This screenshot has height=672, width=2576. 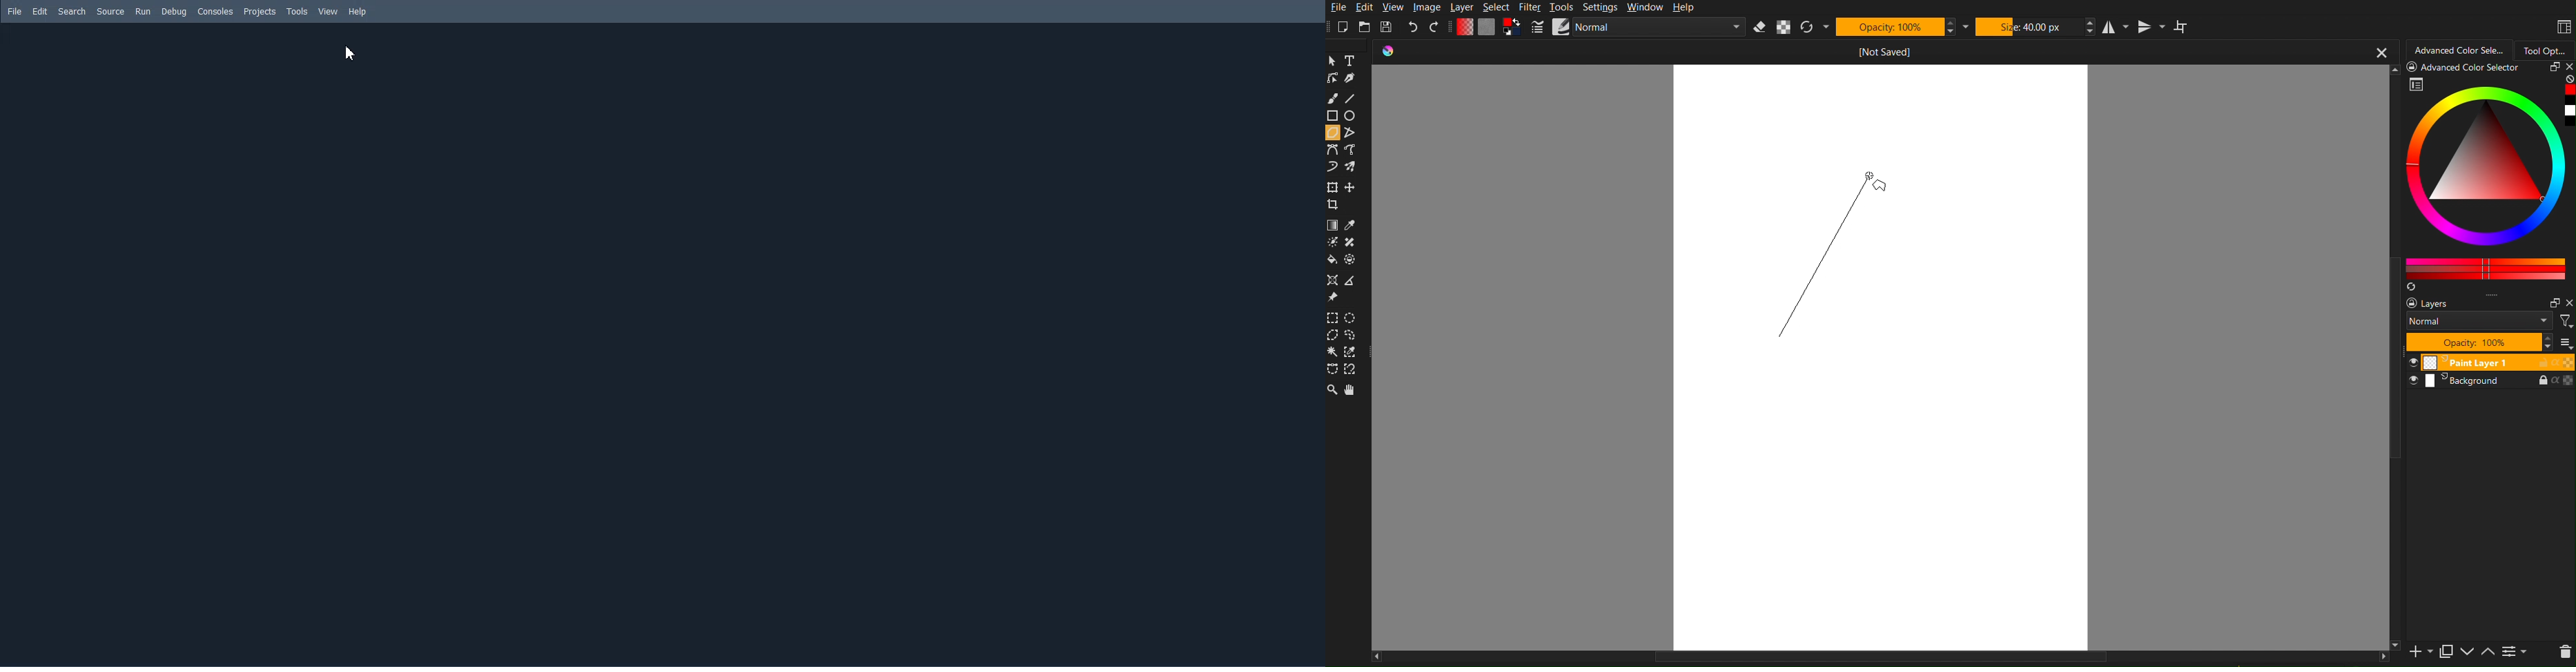 I want to click on Tool Options, so click(x=2548, y=48).